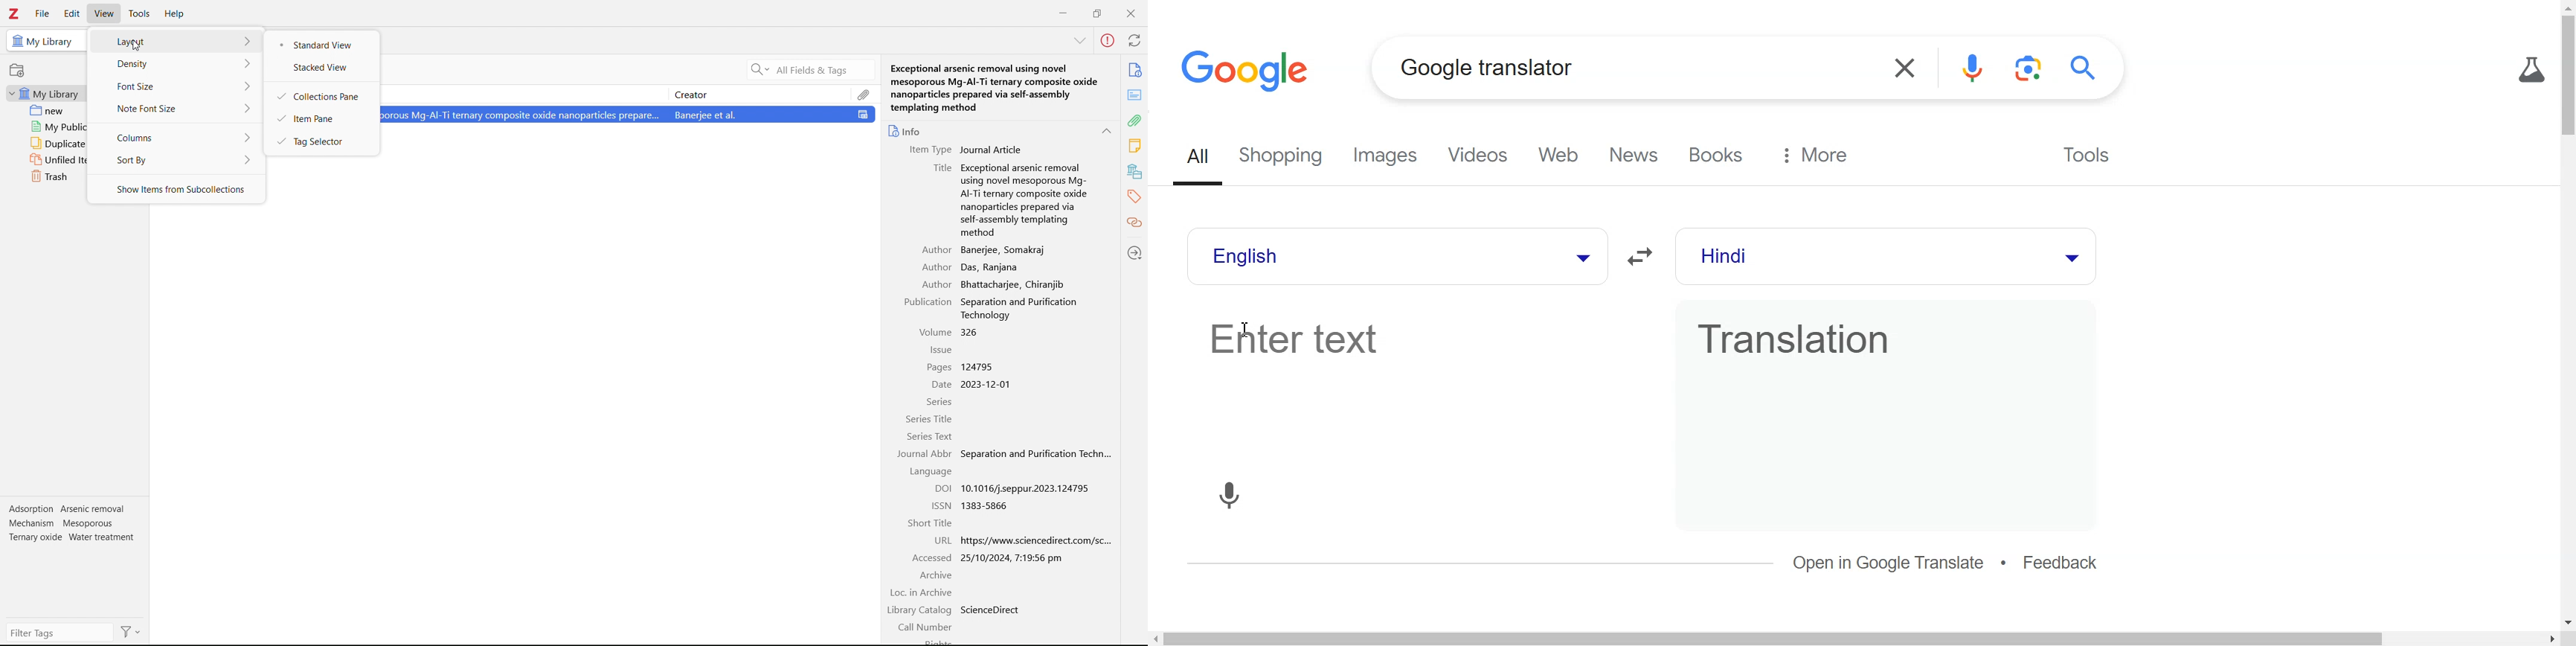 The width and height of the screenshot is (2576, 672). I want to click on Search by Image, so click(2031, 68).